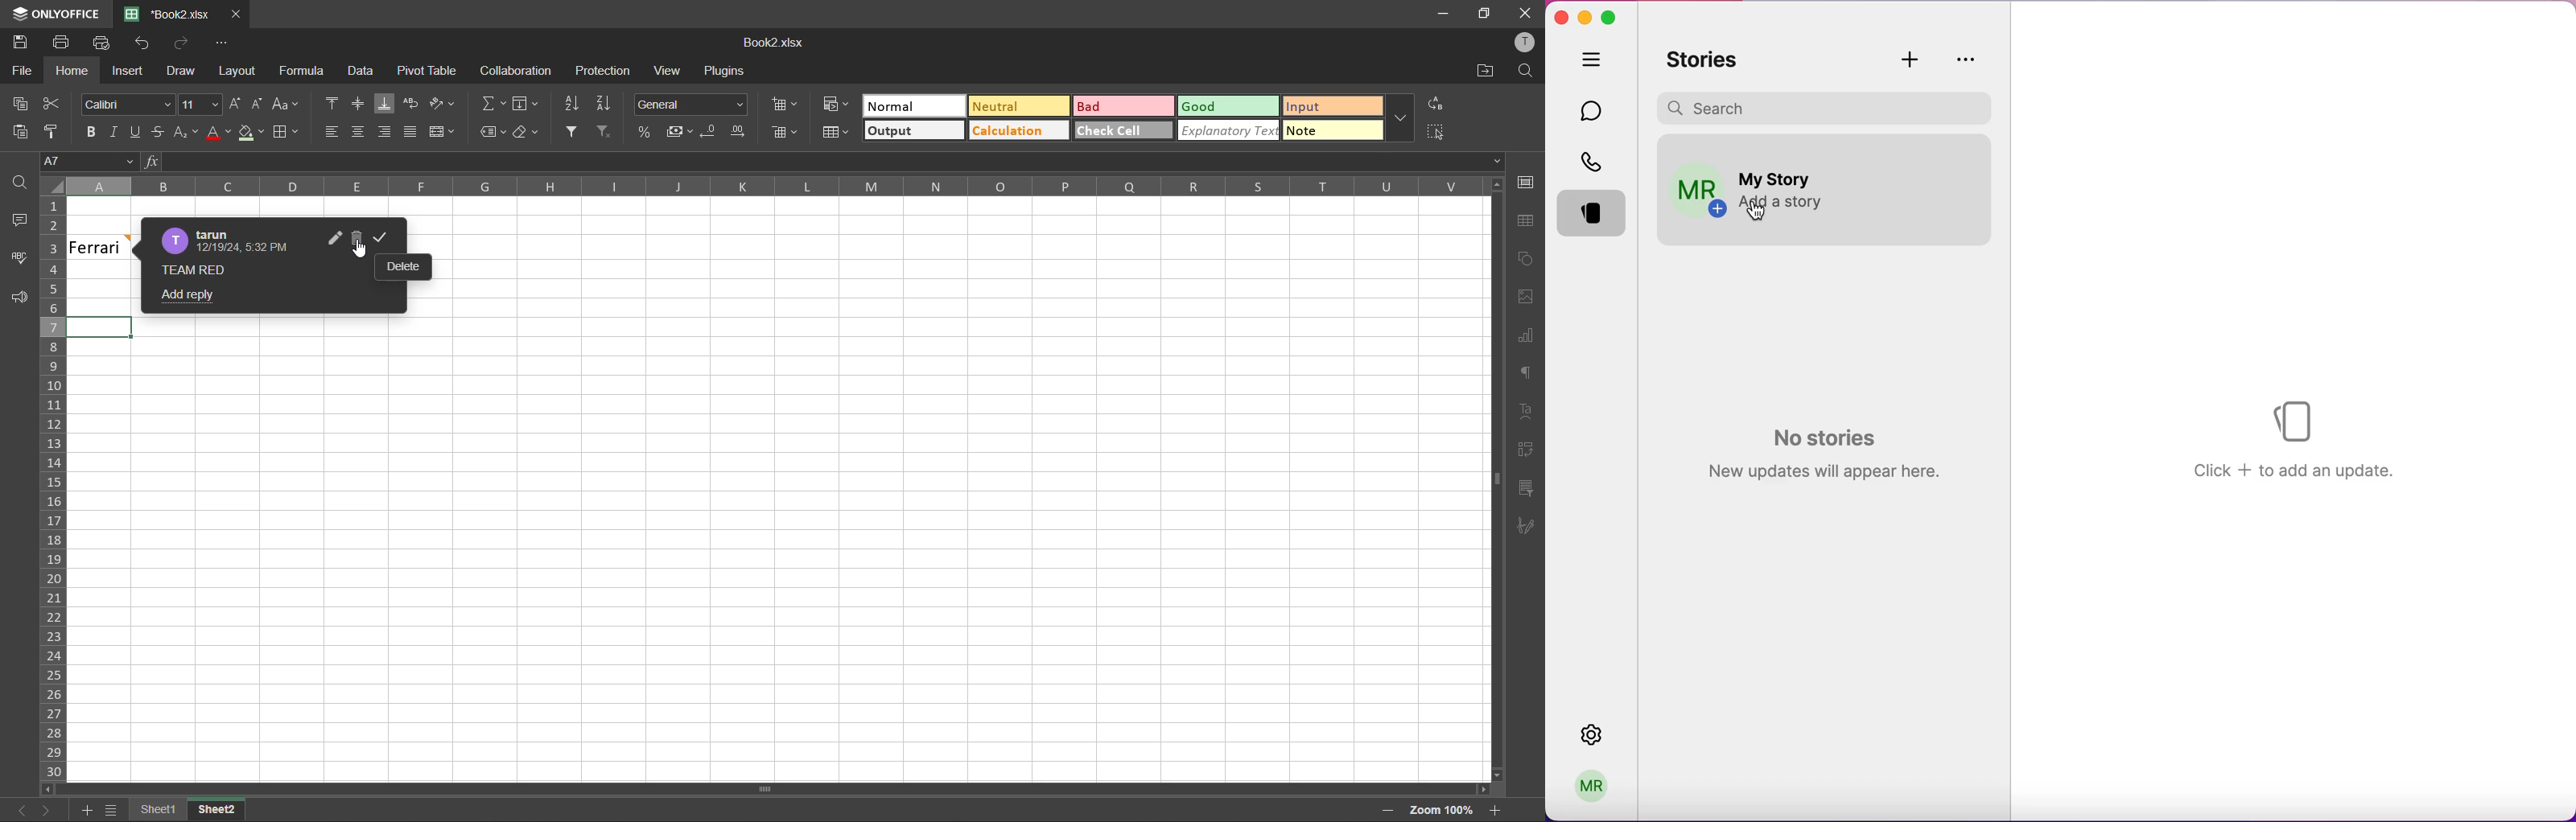  Describe the element at coordinates (236, 808) in the screenshot. I see `sheet 2` at that location.